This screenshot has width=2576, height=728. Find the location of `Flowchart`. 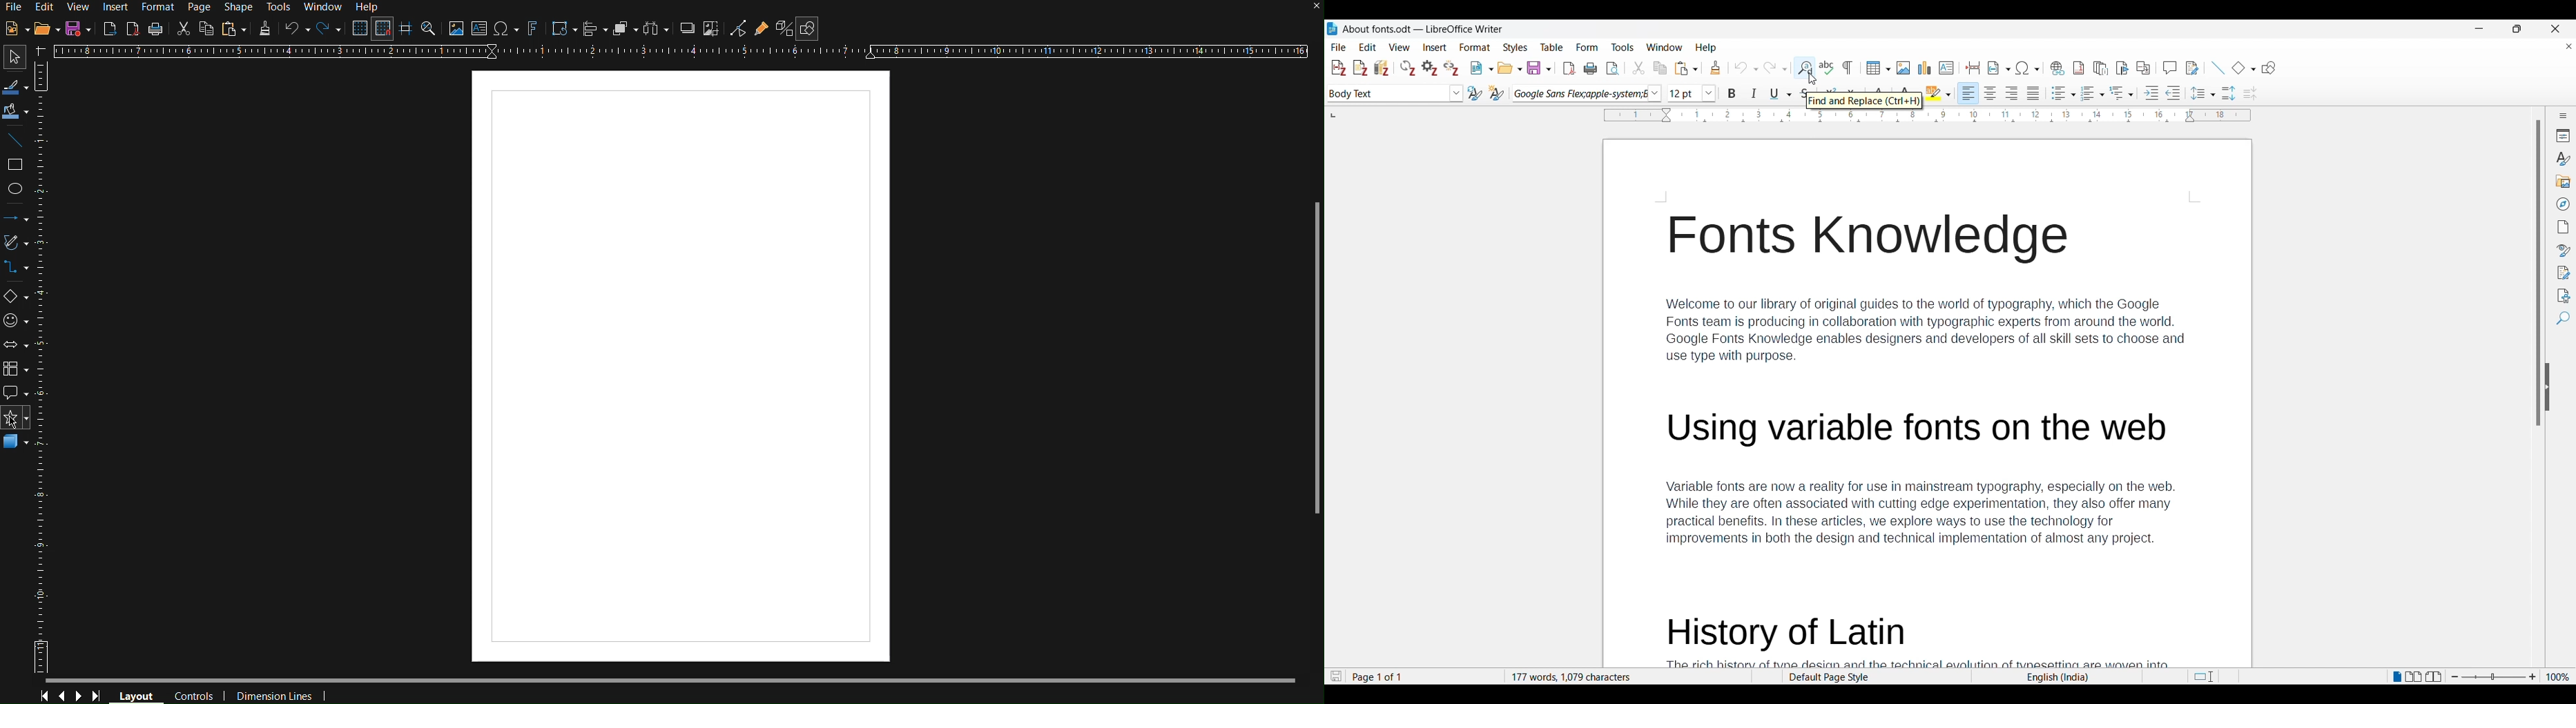

Flowchart is located at coordinates (18, 371).